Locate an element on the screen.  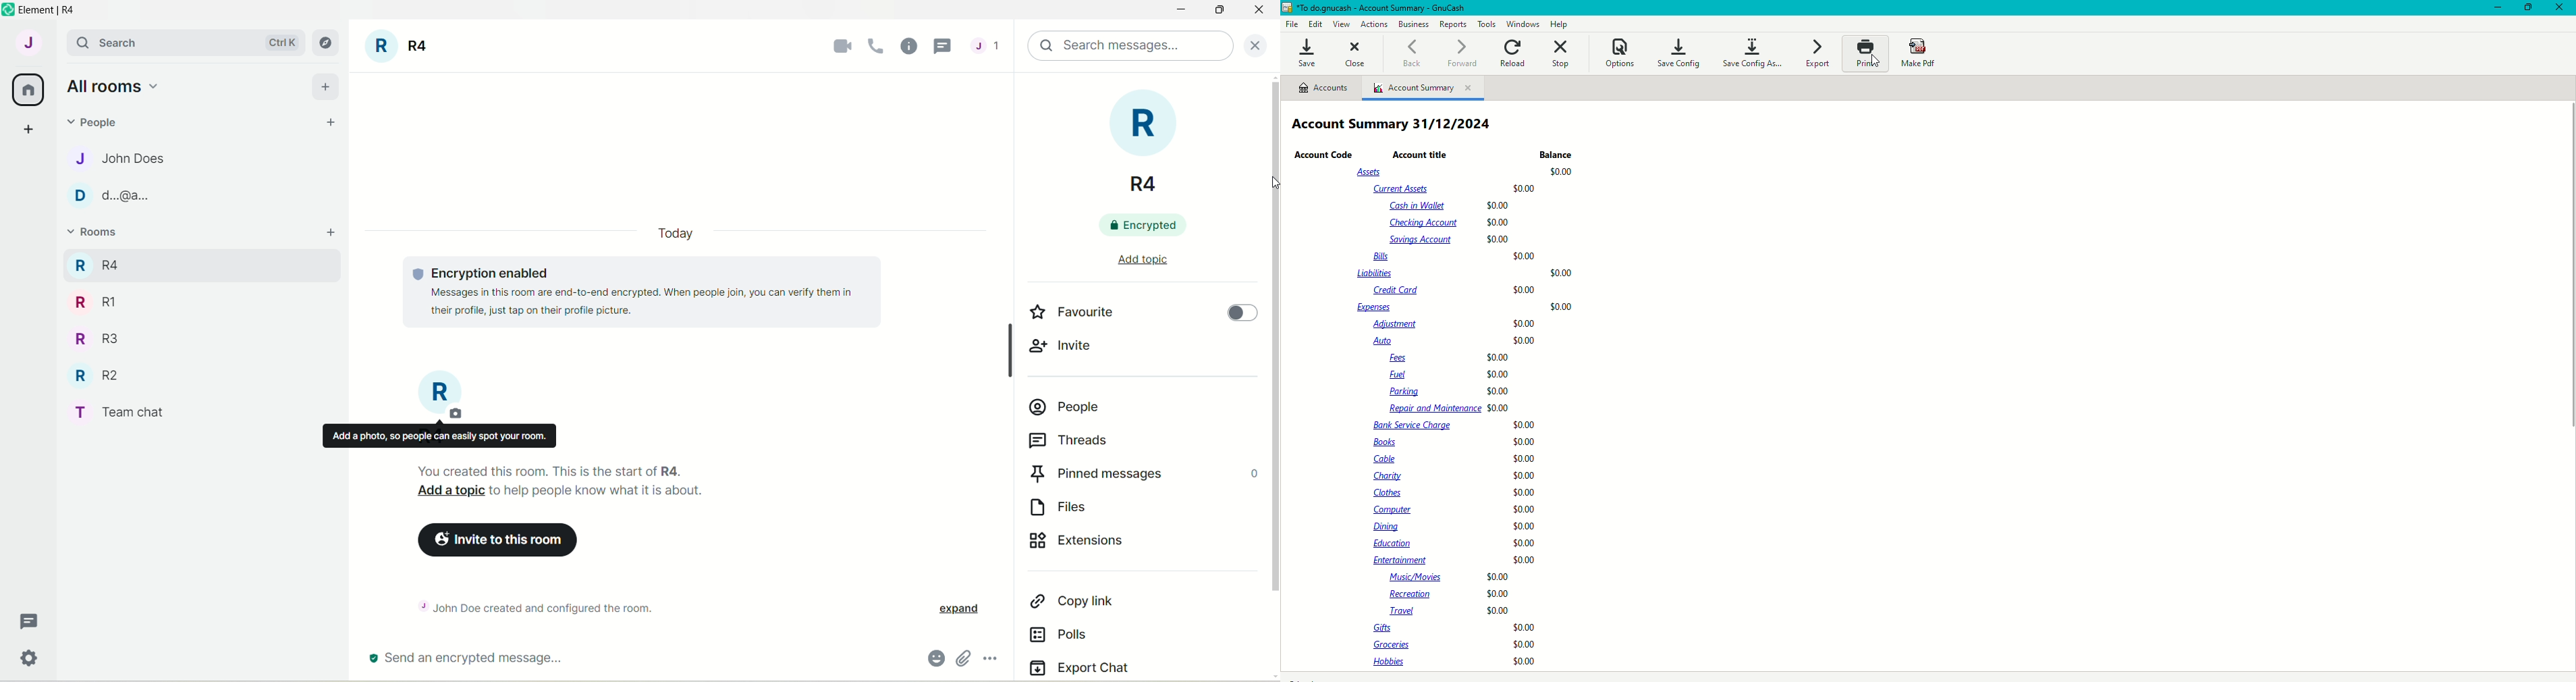
emoji is located at coordinates (933, 660).